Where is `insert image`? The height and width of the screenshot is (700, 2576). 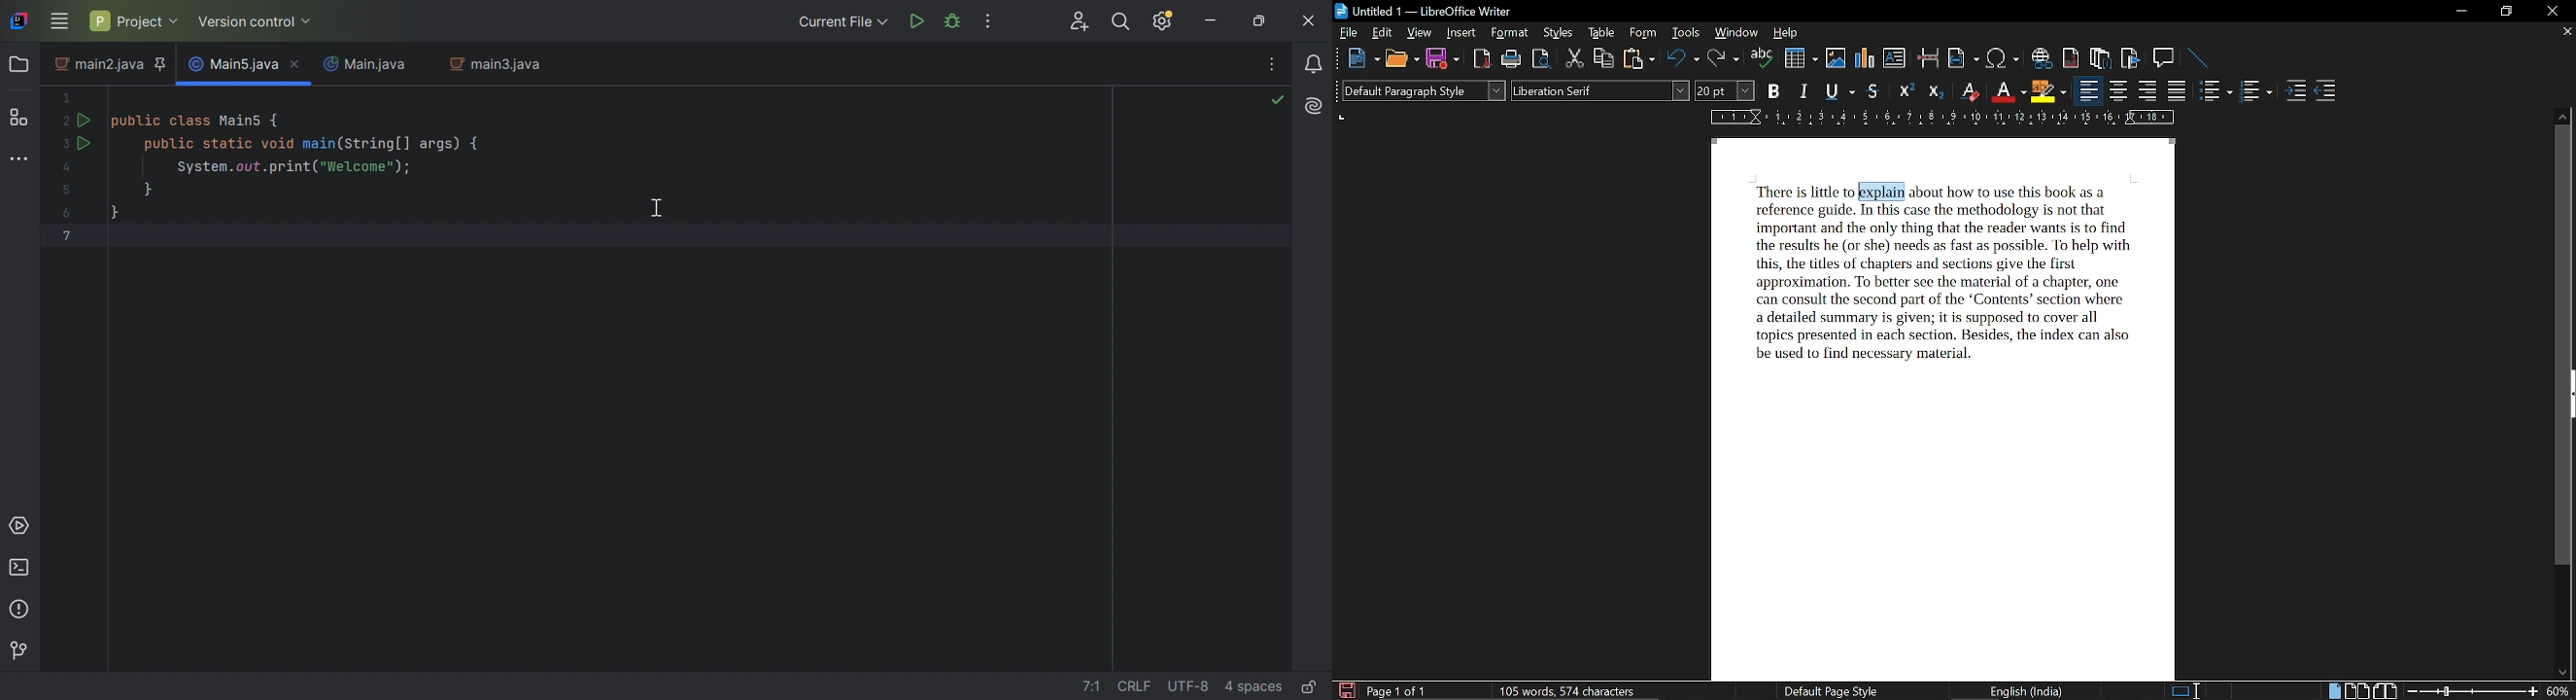
insert image is located at coordinates (1837, 57).